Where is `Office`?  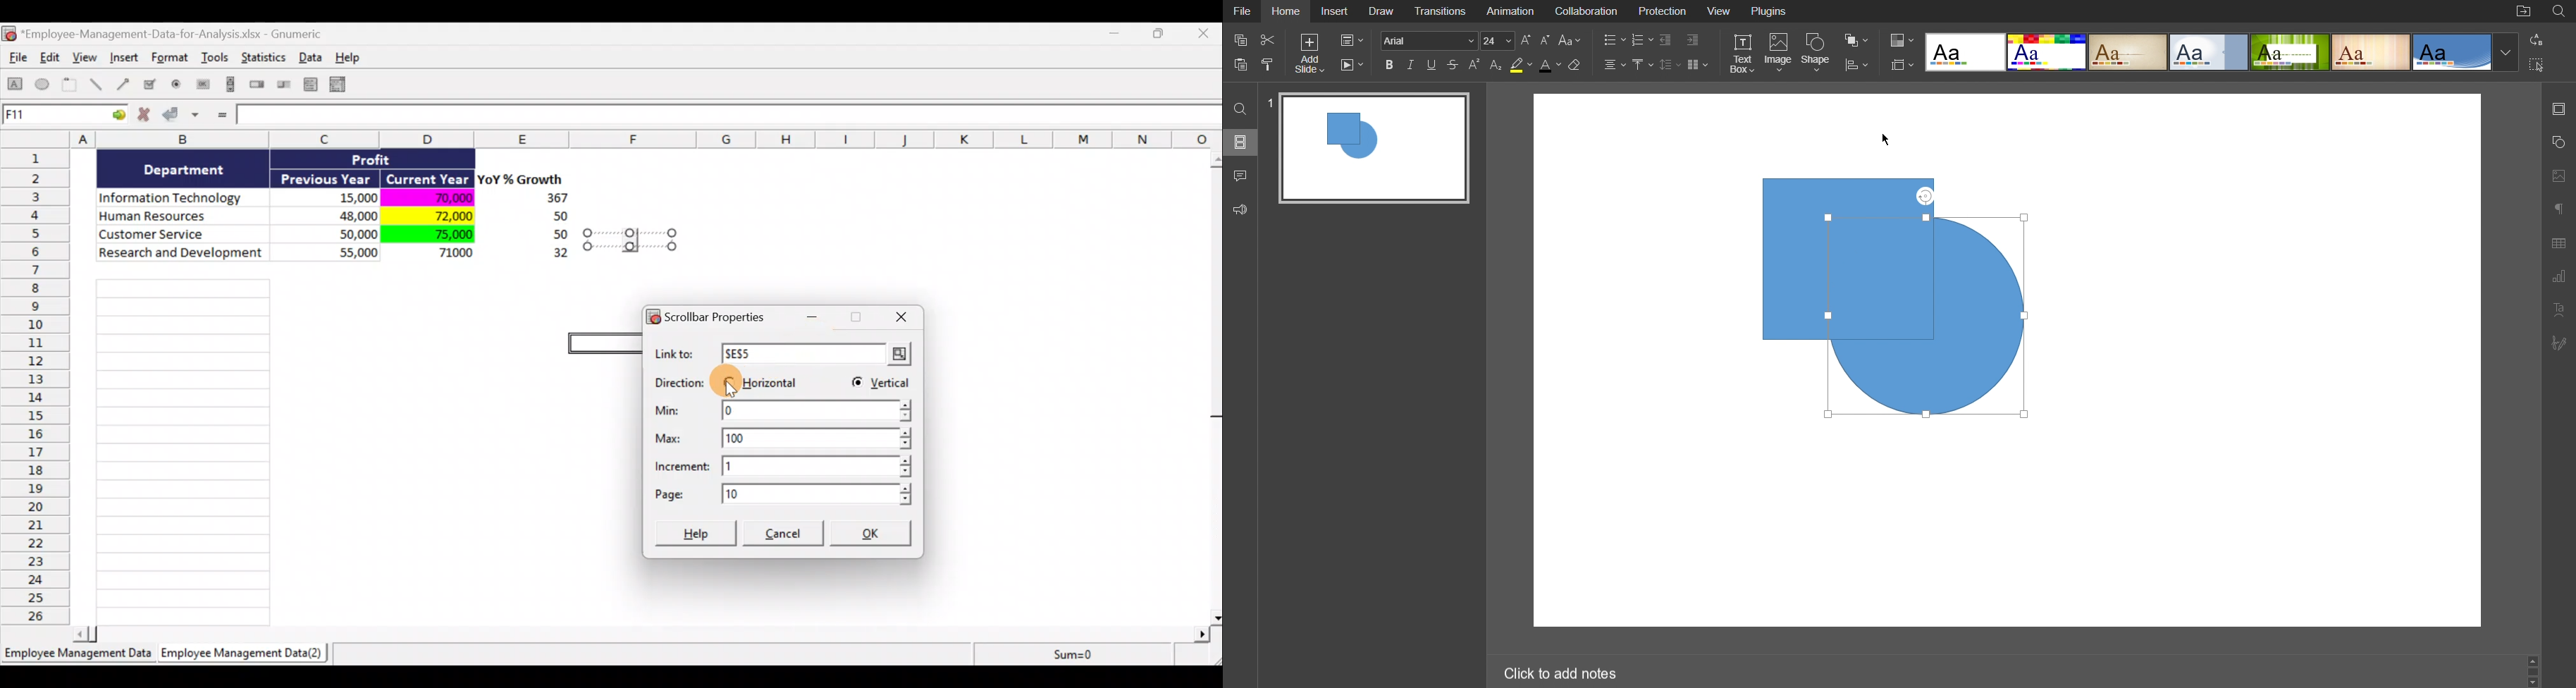
Office is located at coordinates (2453, 52).